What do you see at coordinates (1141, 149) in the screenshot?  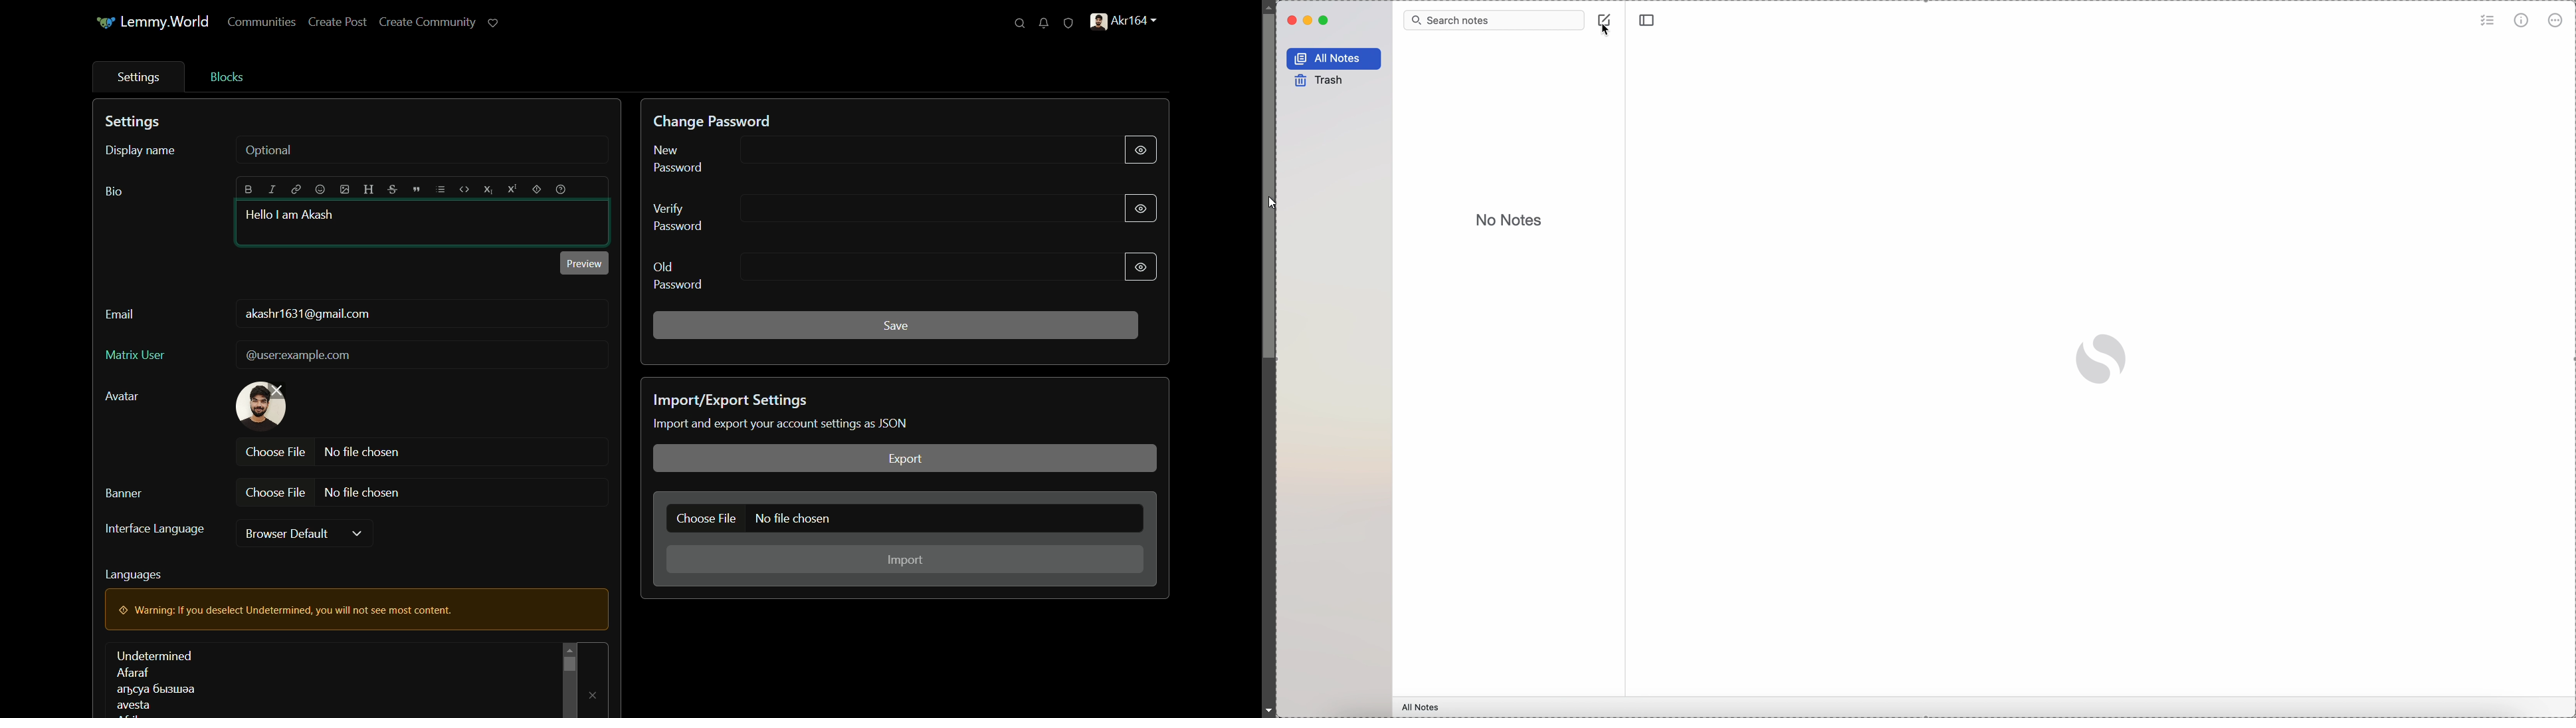 I see `show/hide` at bounding box center [1141, 149].